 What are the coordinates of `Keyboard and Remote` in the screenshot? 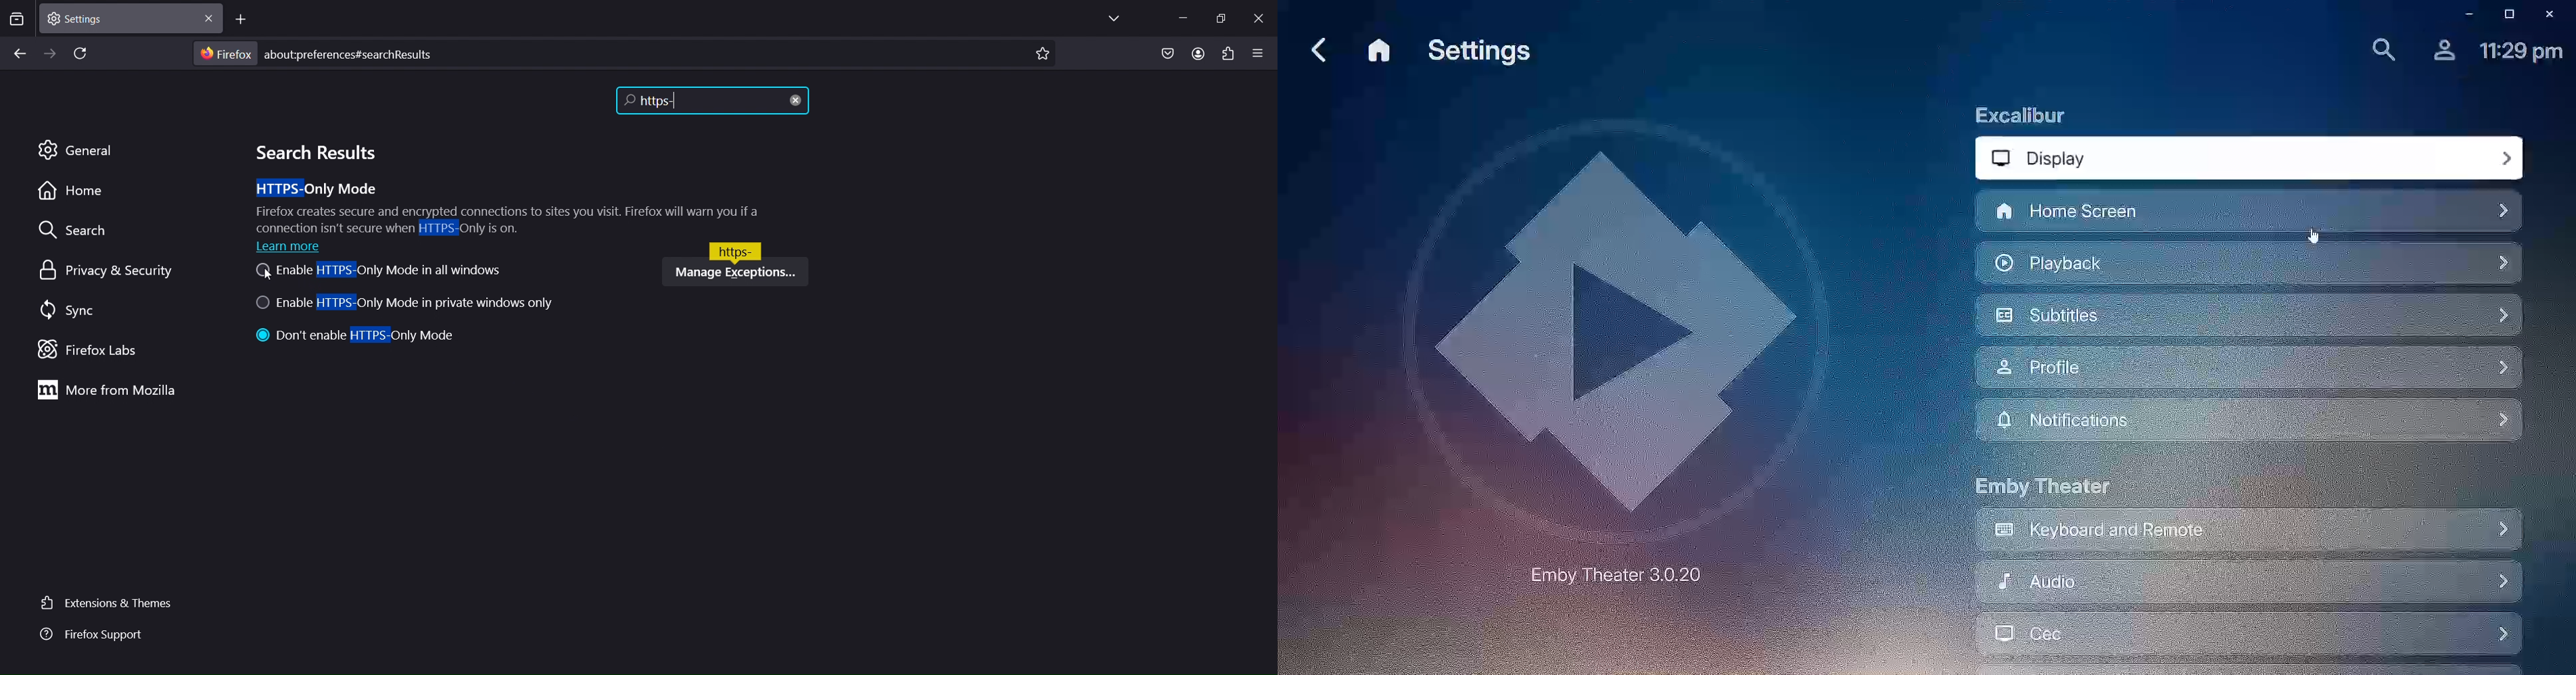 It's located at (2251, 531).